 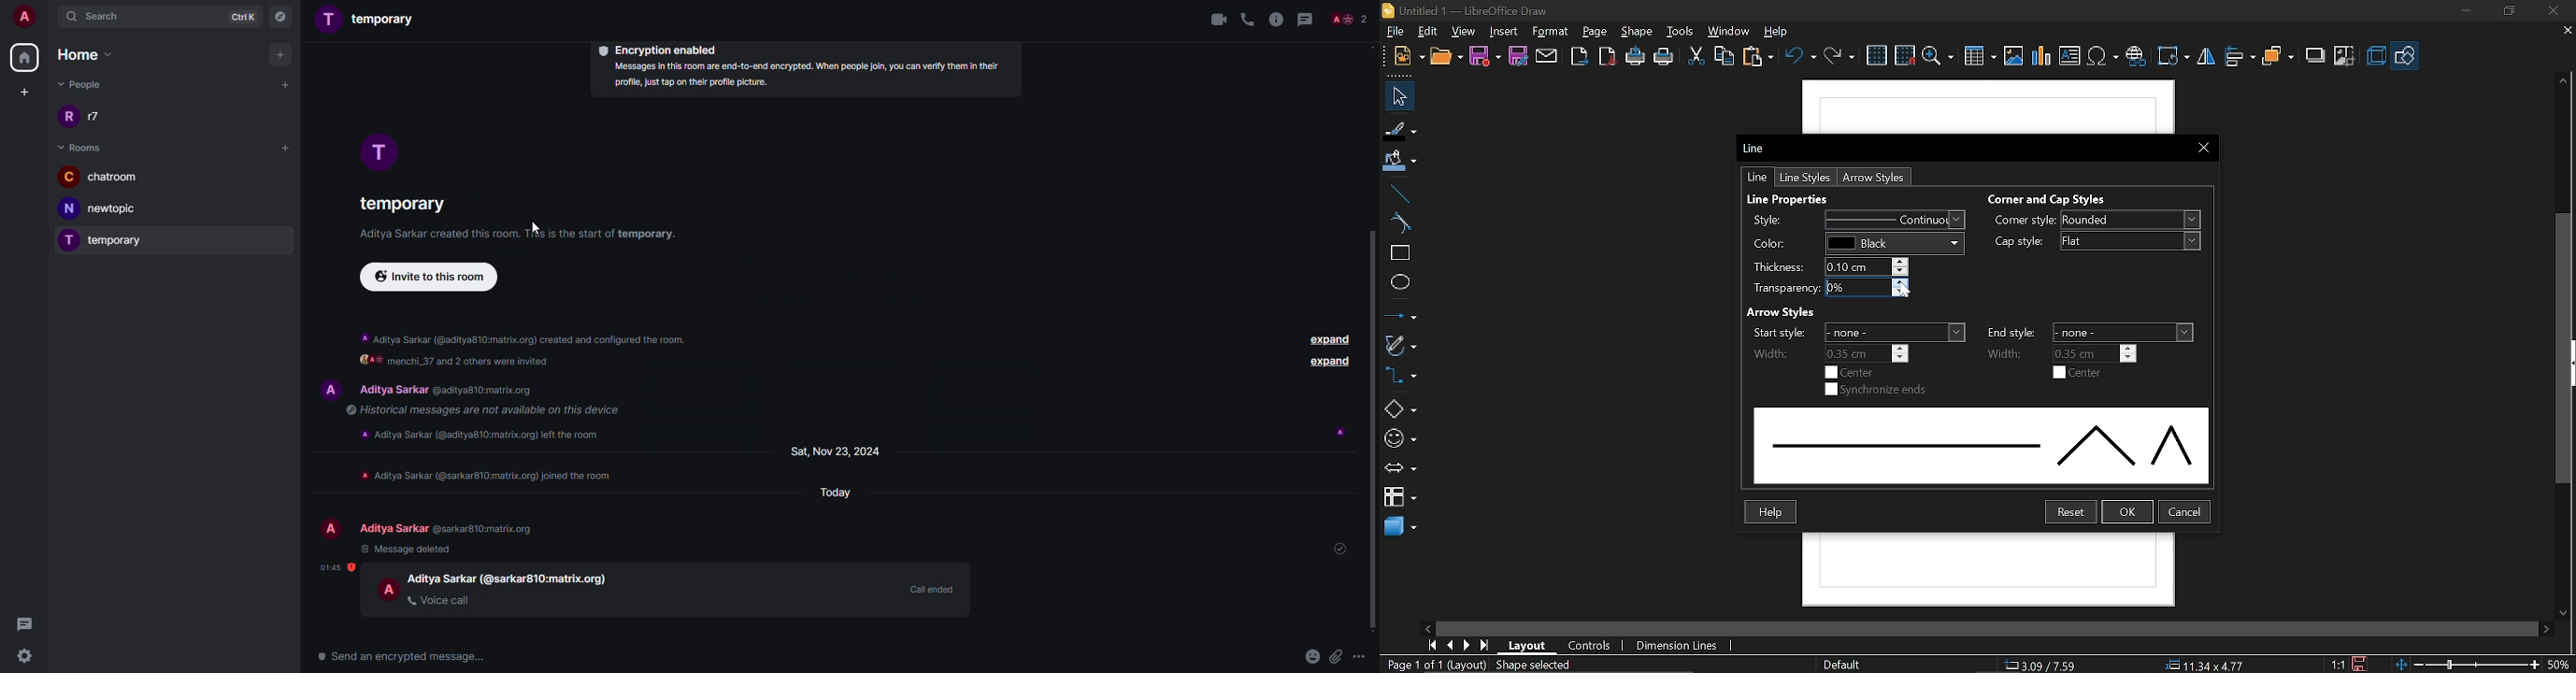 I want to click on people, so click(x=441, y=578).